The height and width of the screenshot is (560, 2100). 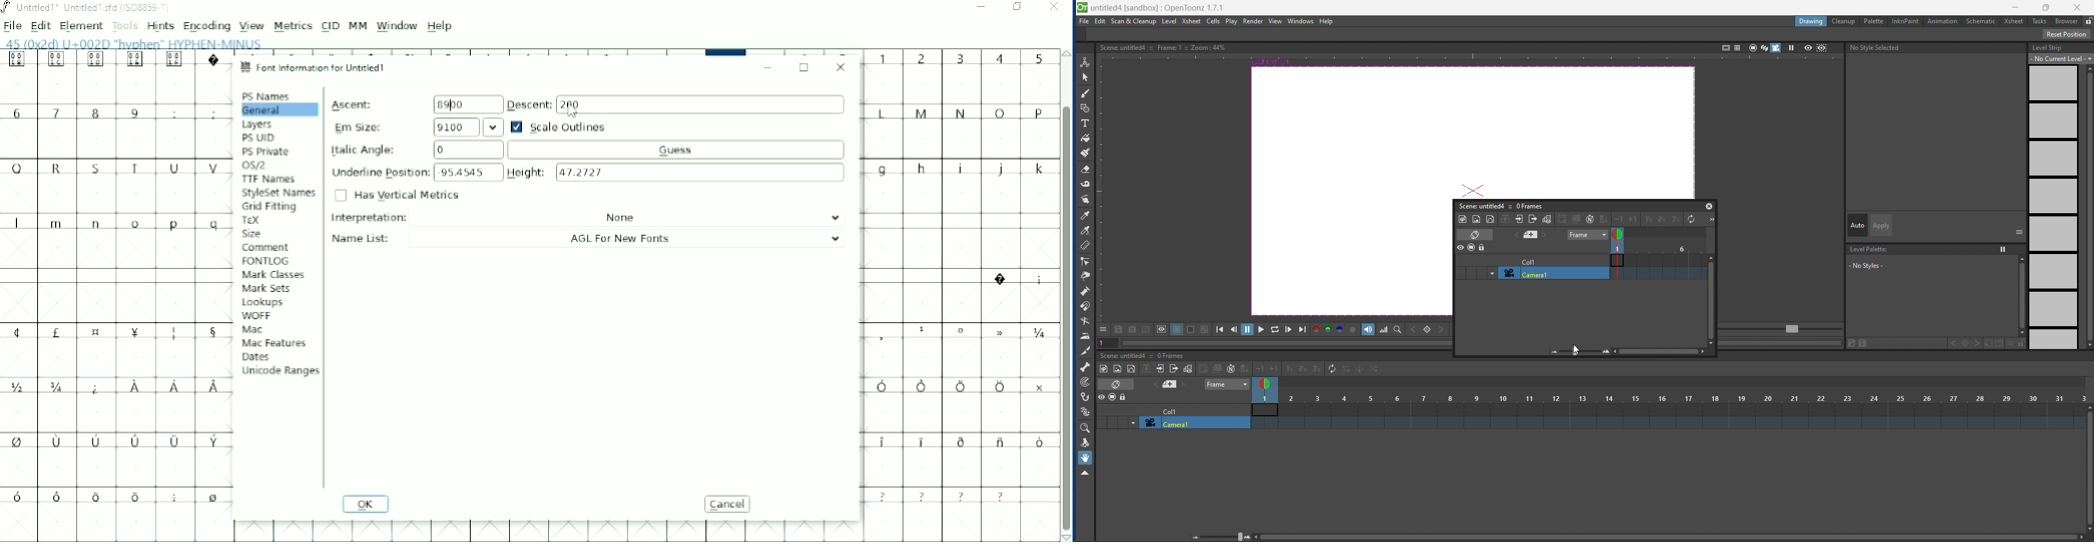 What do you see at coordinates (2088, 469) in the screenshot?
I see `scroll bar` at bounding box center [2088, 469].